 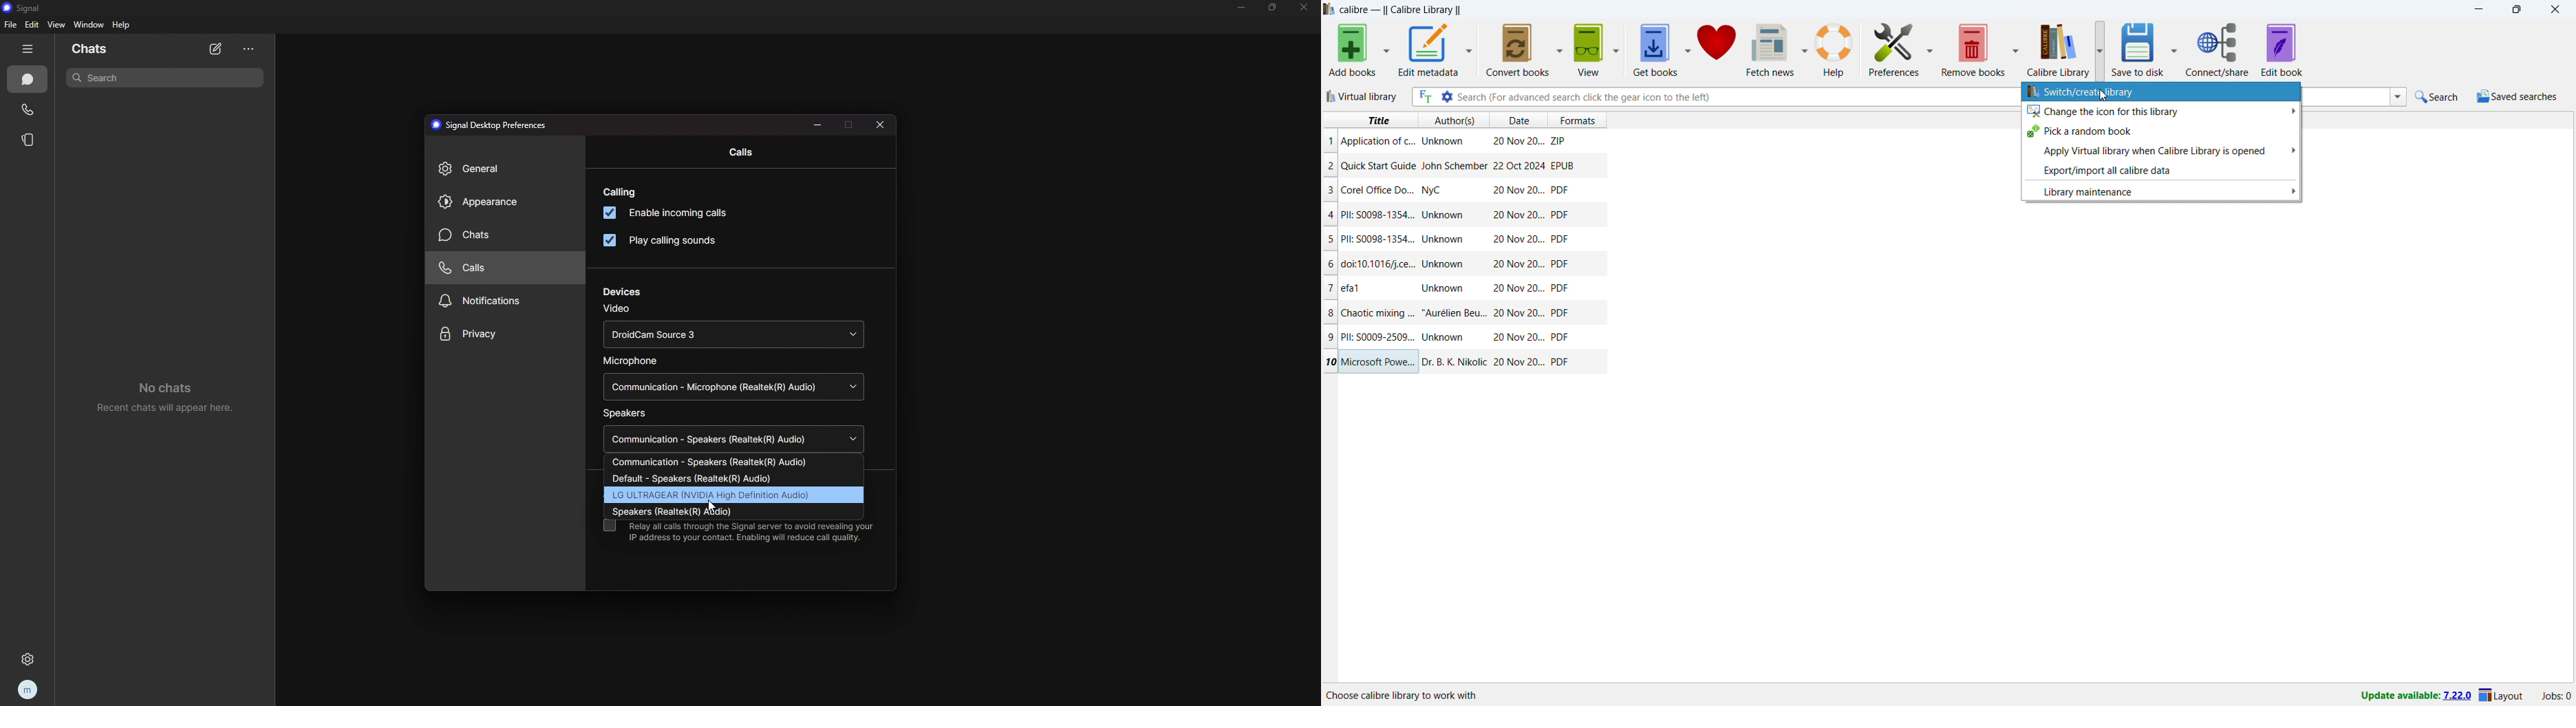 I want to click on general, so click(x=504, y=170).